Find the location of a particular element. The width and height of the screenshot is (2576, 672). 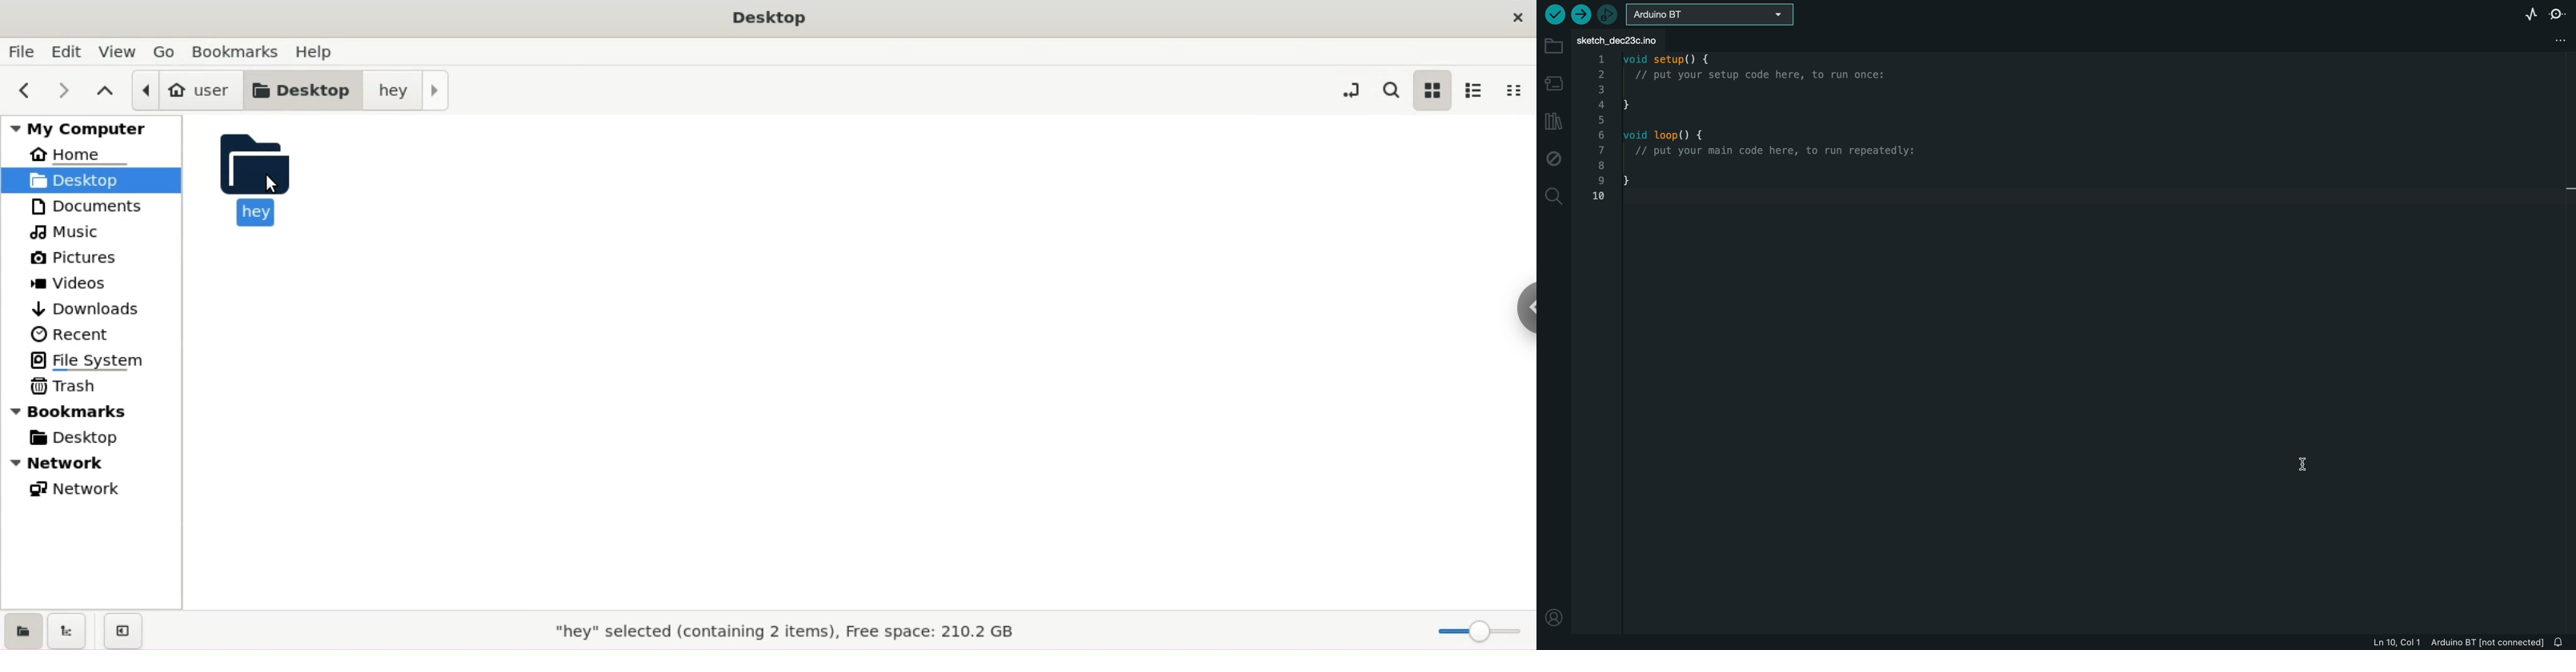

search  is located at coordinates (1396, 90).